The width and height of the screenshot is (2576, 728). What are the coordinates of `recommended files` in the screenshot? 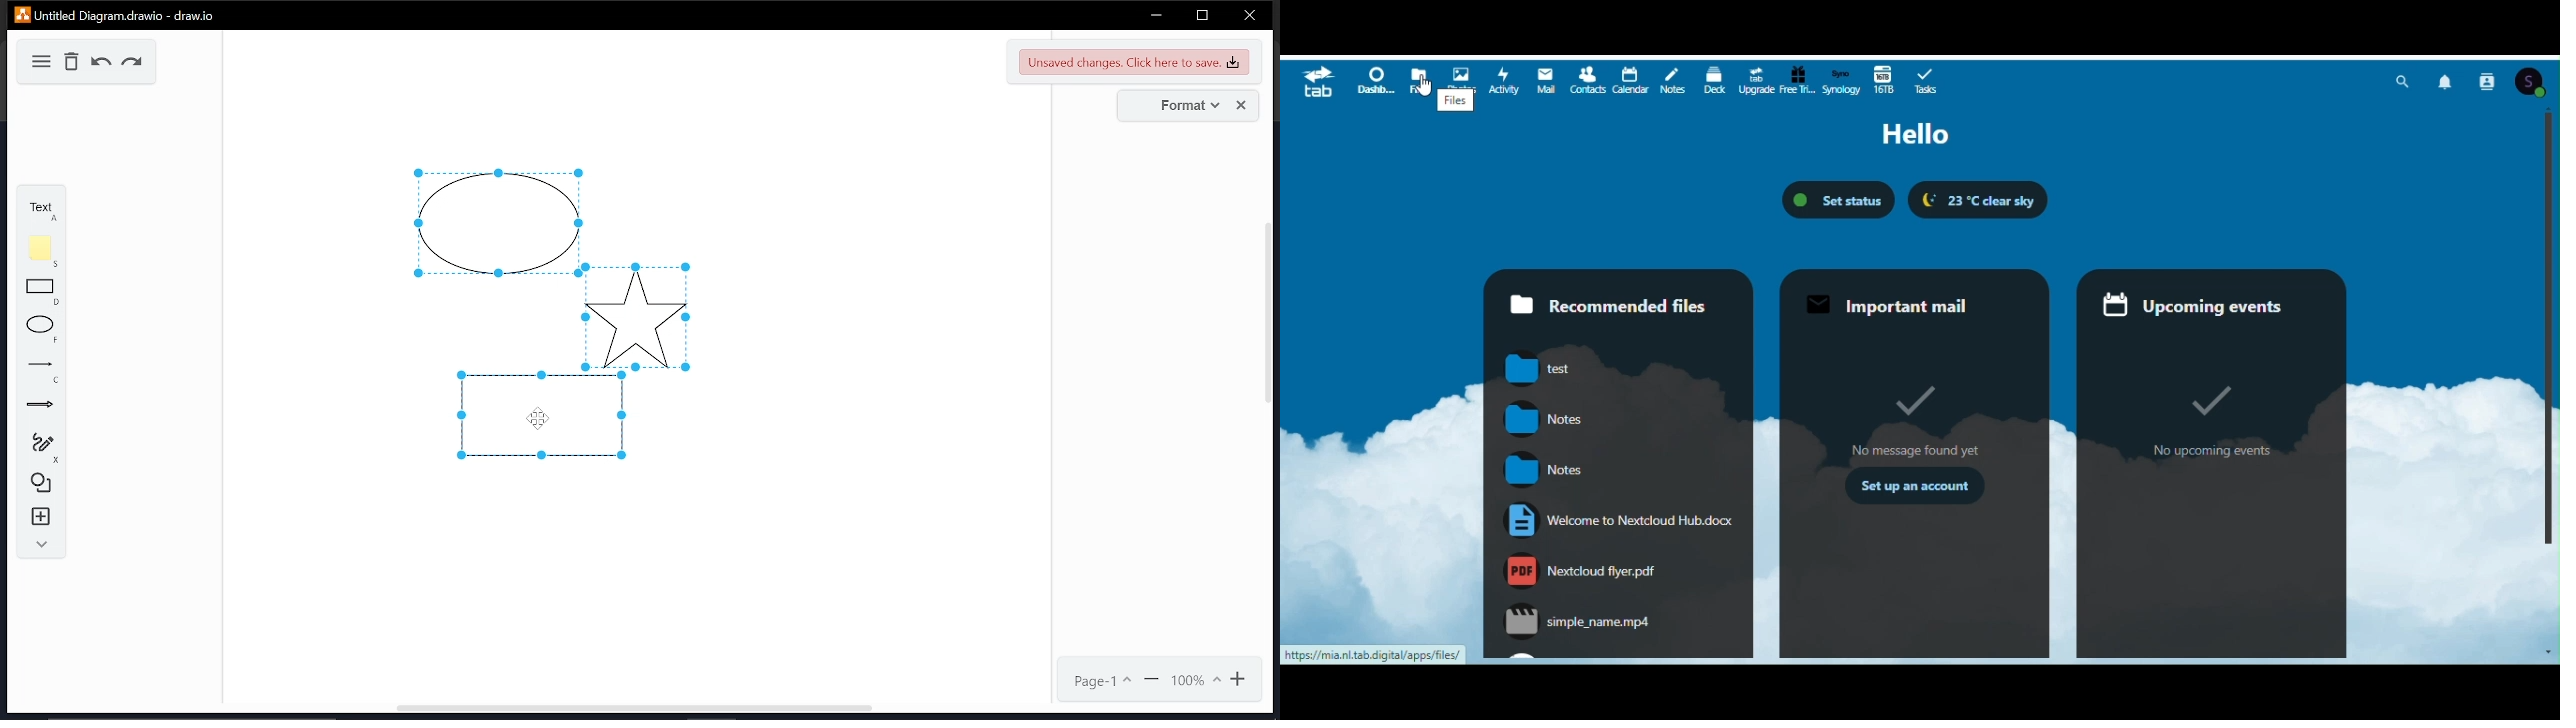 It's located at (1615, 294).